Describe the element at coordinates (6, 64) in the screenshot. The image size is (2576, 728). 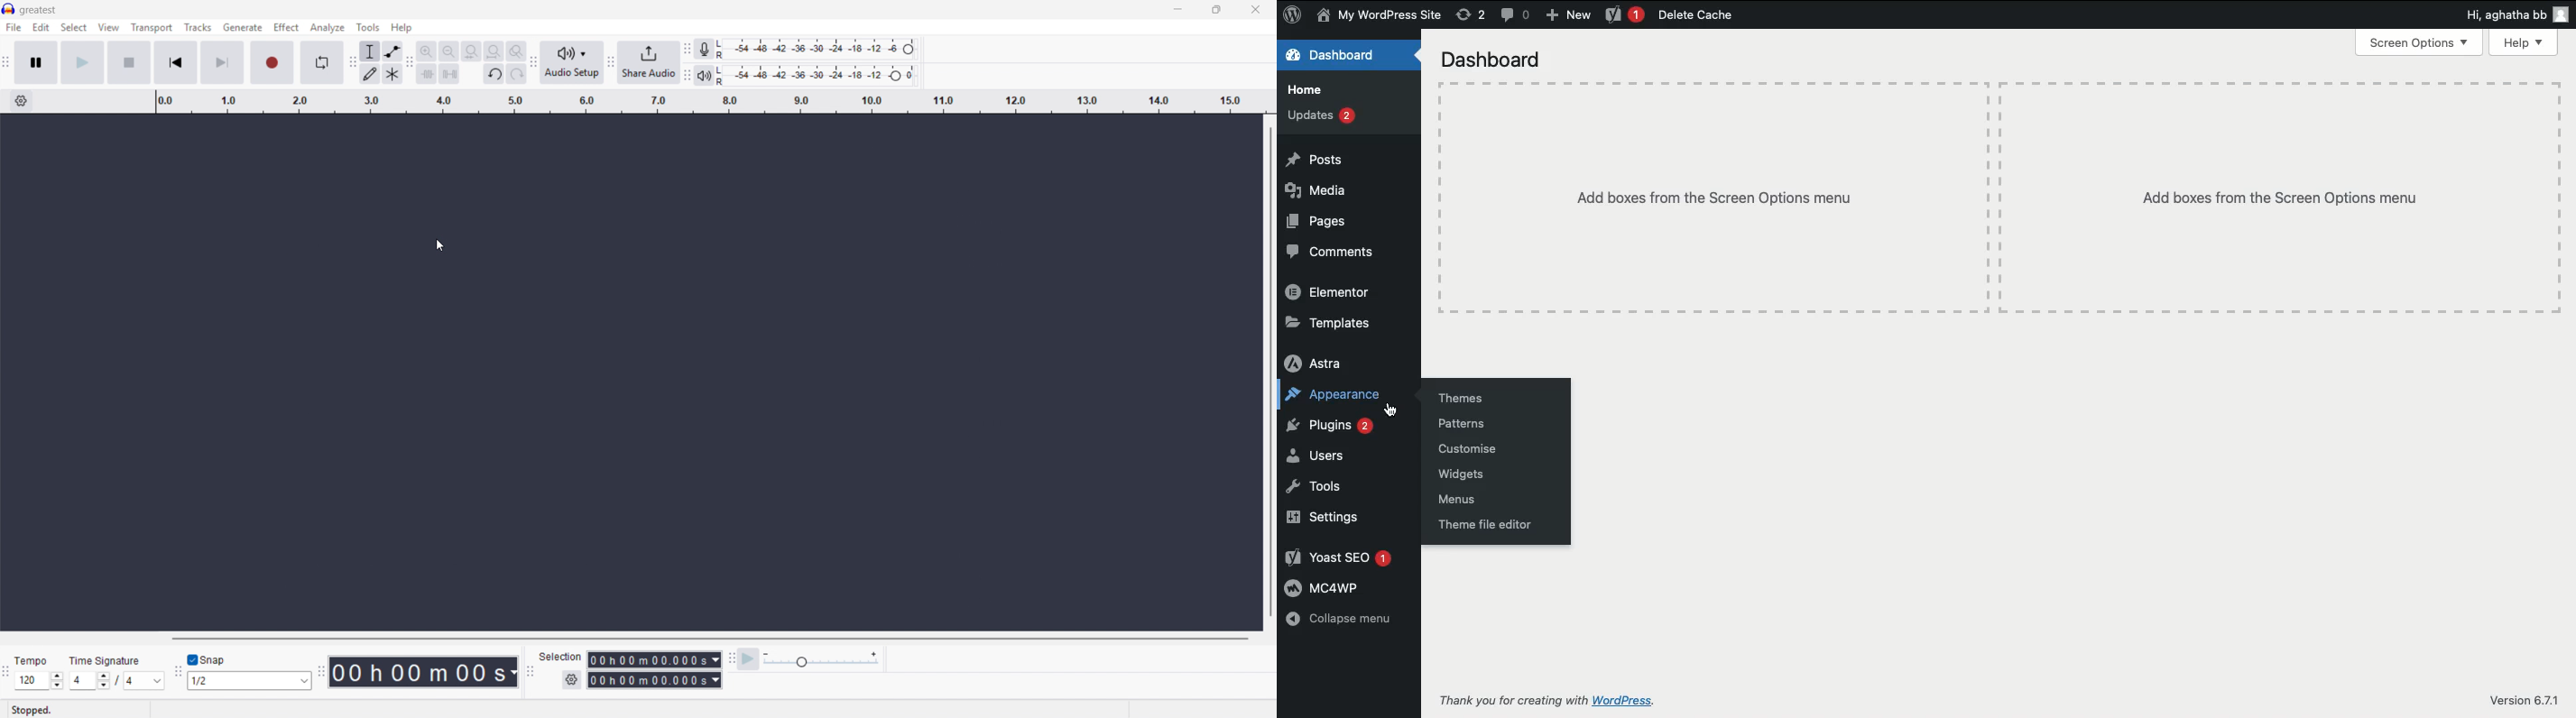
I see `Transport toolbar ` at that location.